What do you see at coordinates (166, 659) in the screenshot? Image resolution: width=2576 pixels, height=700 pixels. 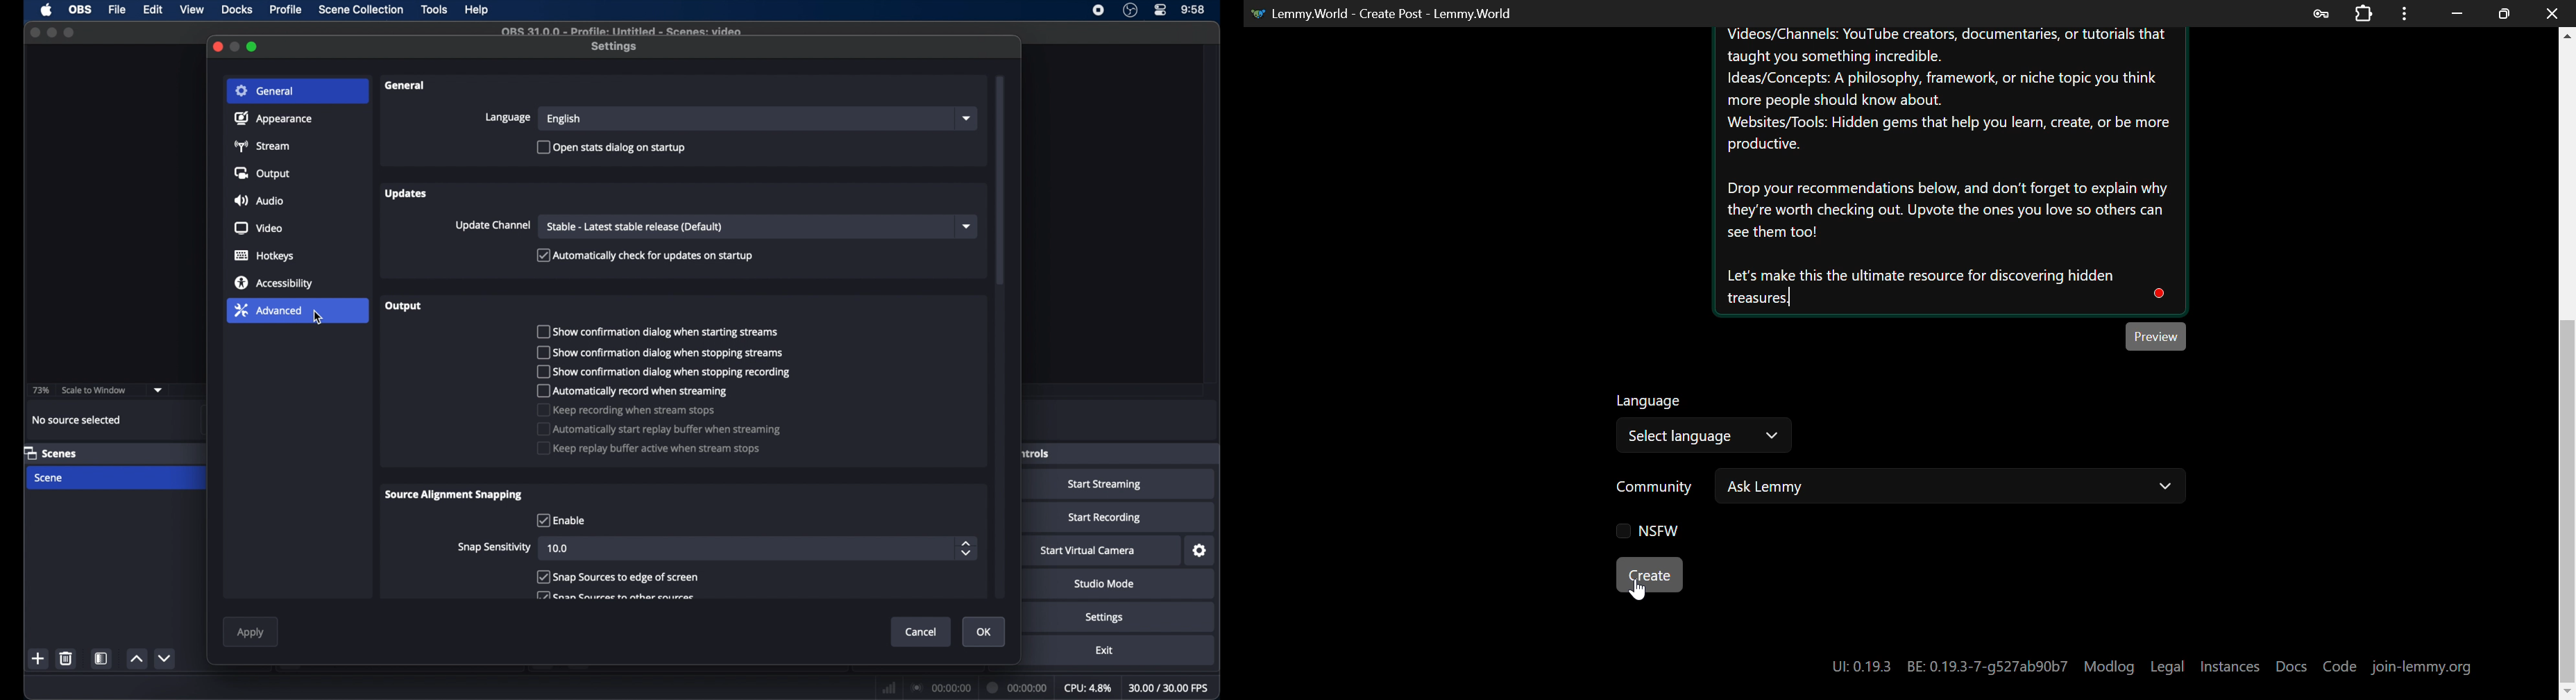 I see `decrement` at bounding box center [166, 659].